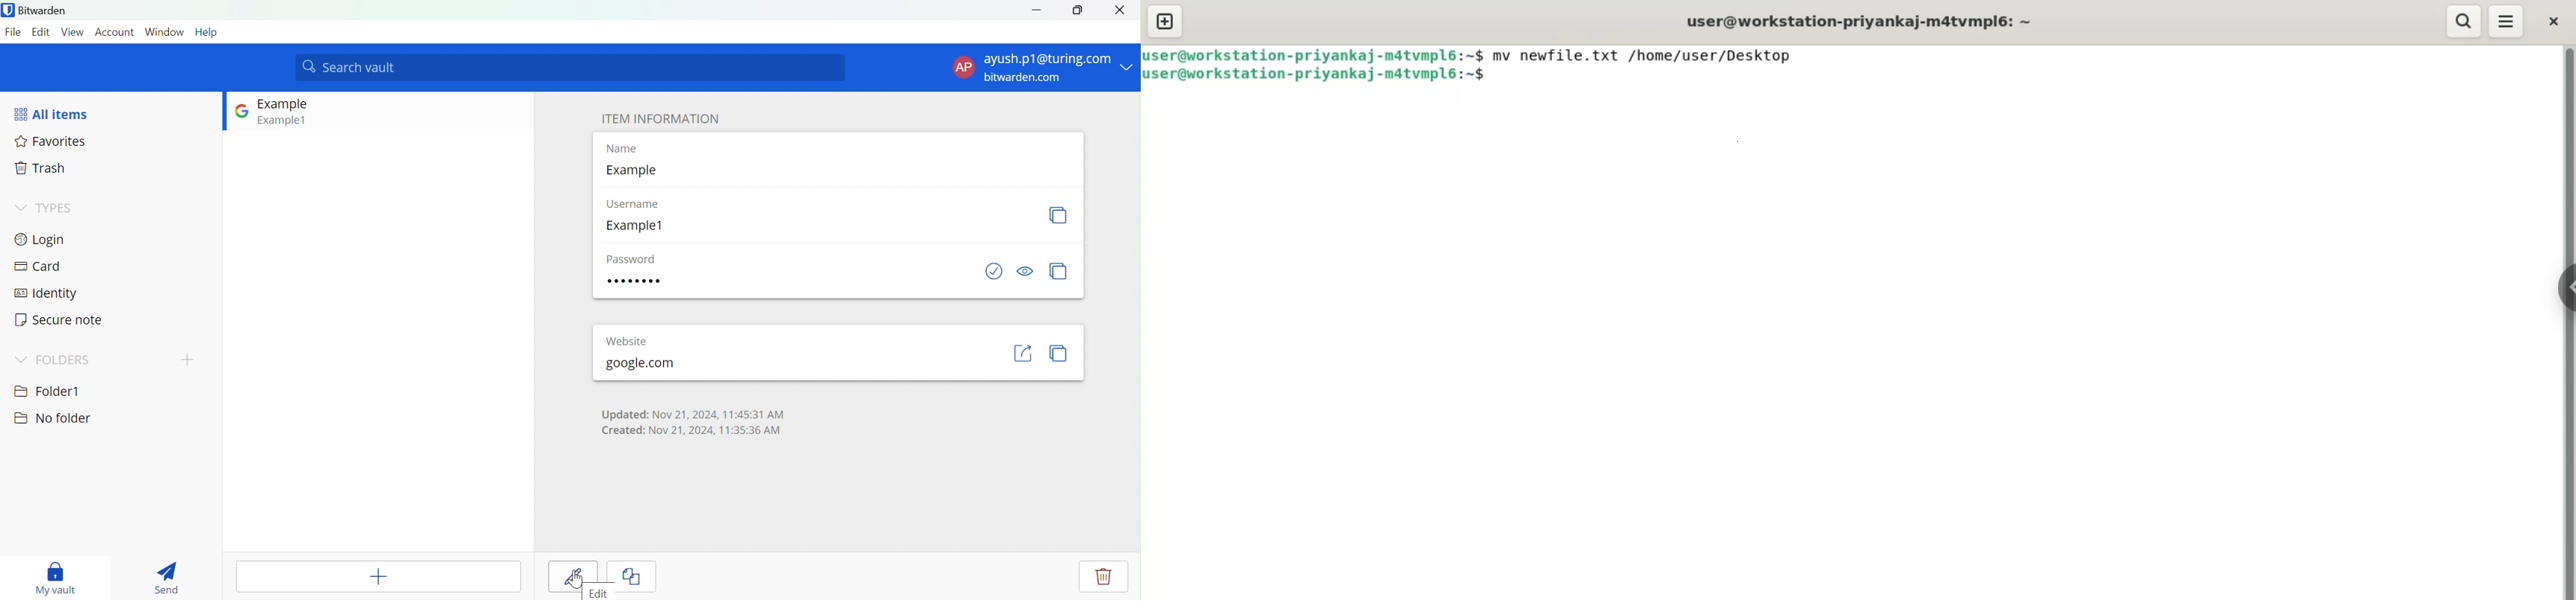  What do you see at coordinates (2567, 322) in the screenshot?
I see `vertical scroll bar` at bounding box center [2567, 322].